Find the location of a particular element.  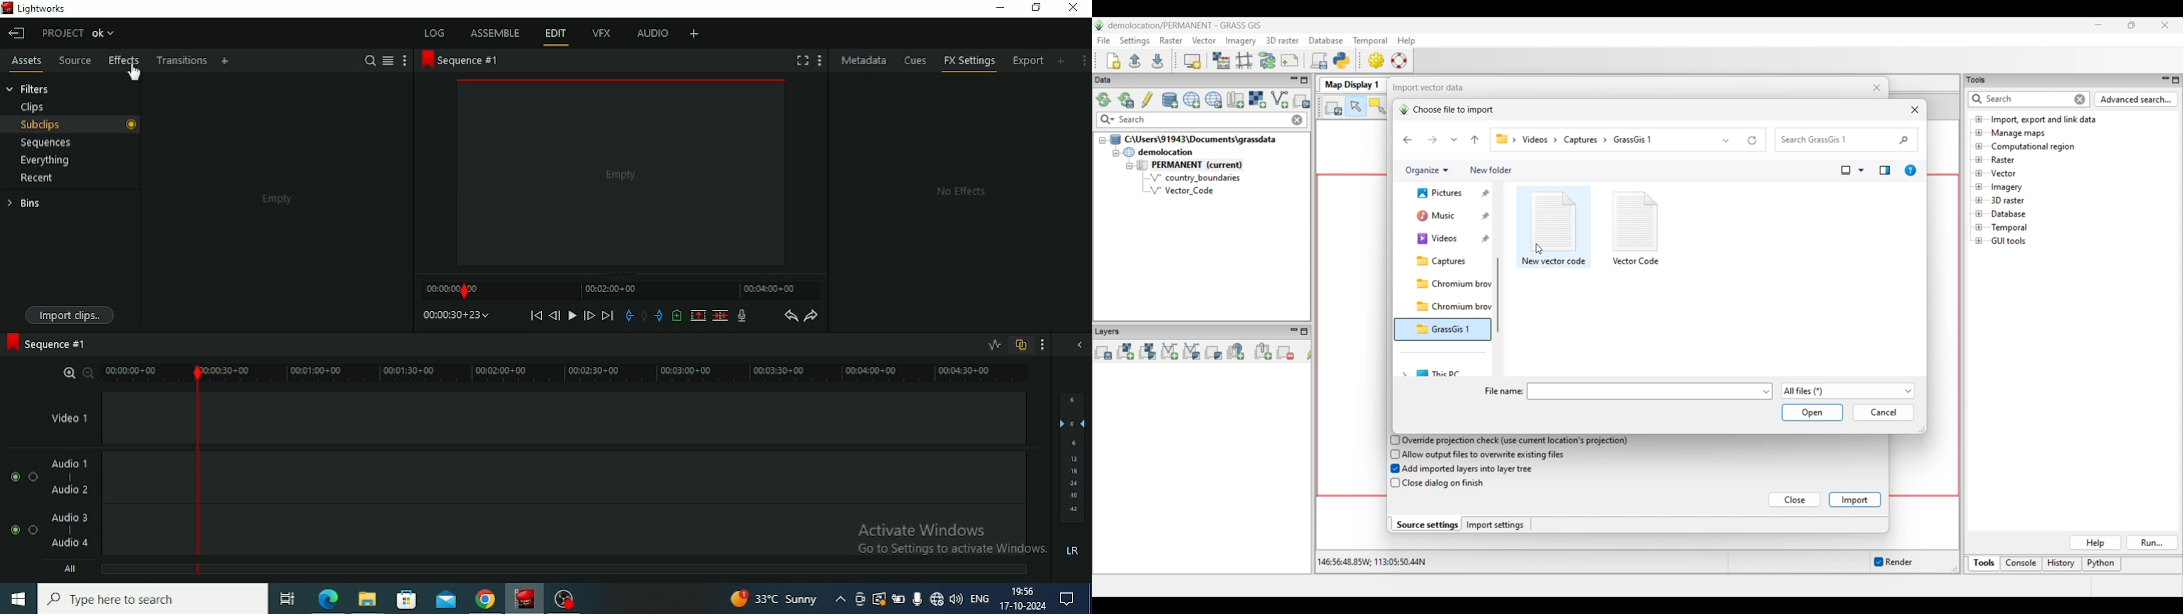

Play is located at coordinates (572, 316).